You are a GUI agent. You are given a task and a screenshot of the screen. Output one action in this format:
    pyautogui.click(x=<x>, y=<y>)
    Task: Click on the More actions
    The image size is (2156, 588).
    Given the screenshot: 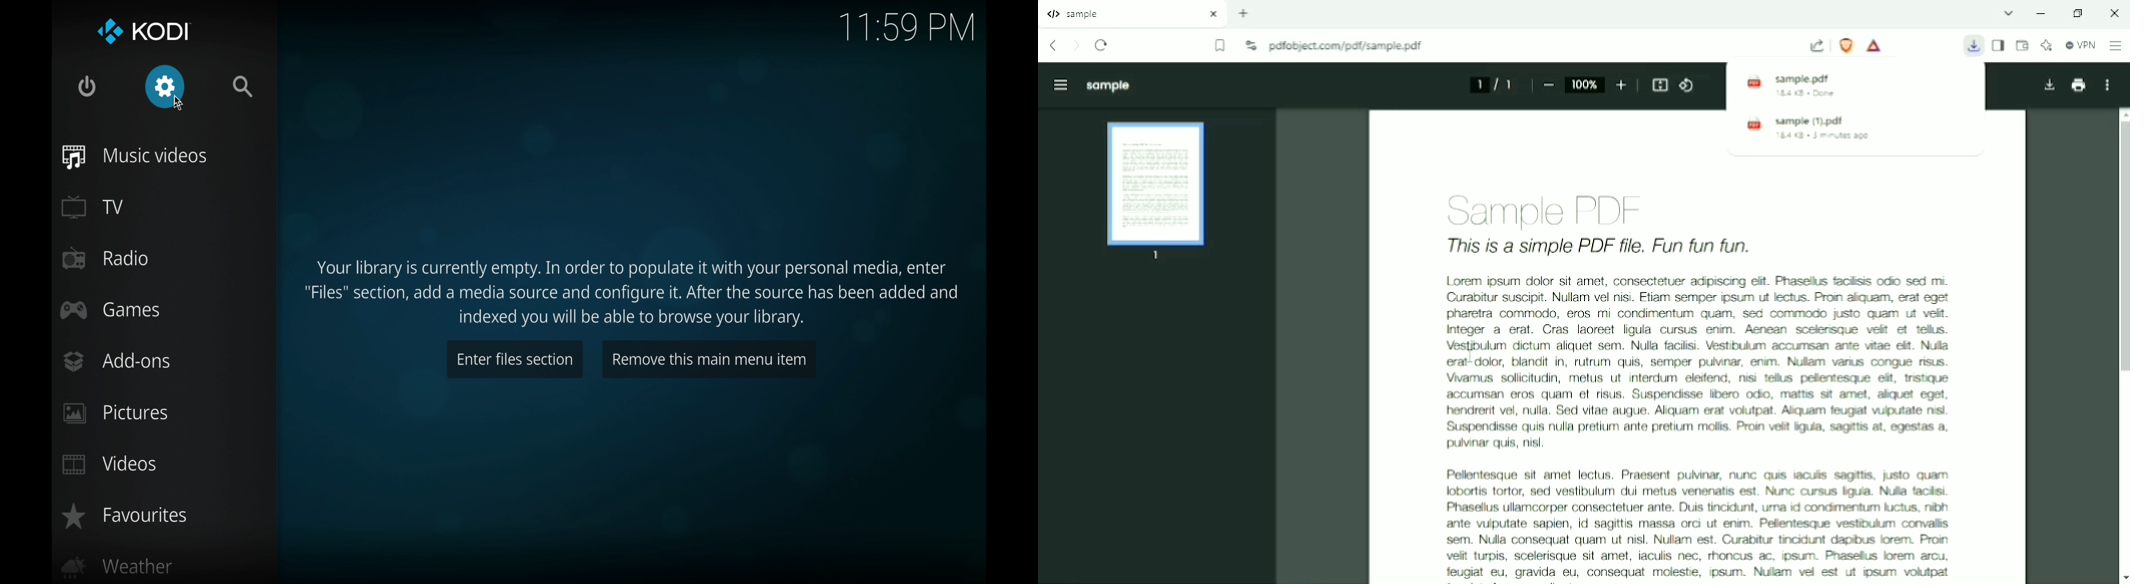 What is the action you would take?
    pyautogui.click(x=2105, y=85)
    